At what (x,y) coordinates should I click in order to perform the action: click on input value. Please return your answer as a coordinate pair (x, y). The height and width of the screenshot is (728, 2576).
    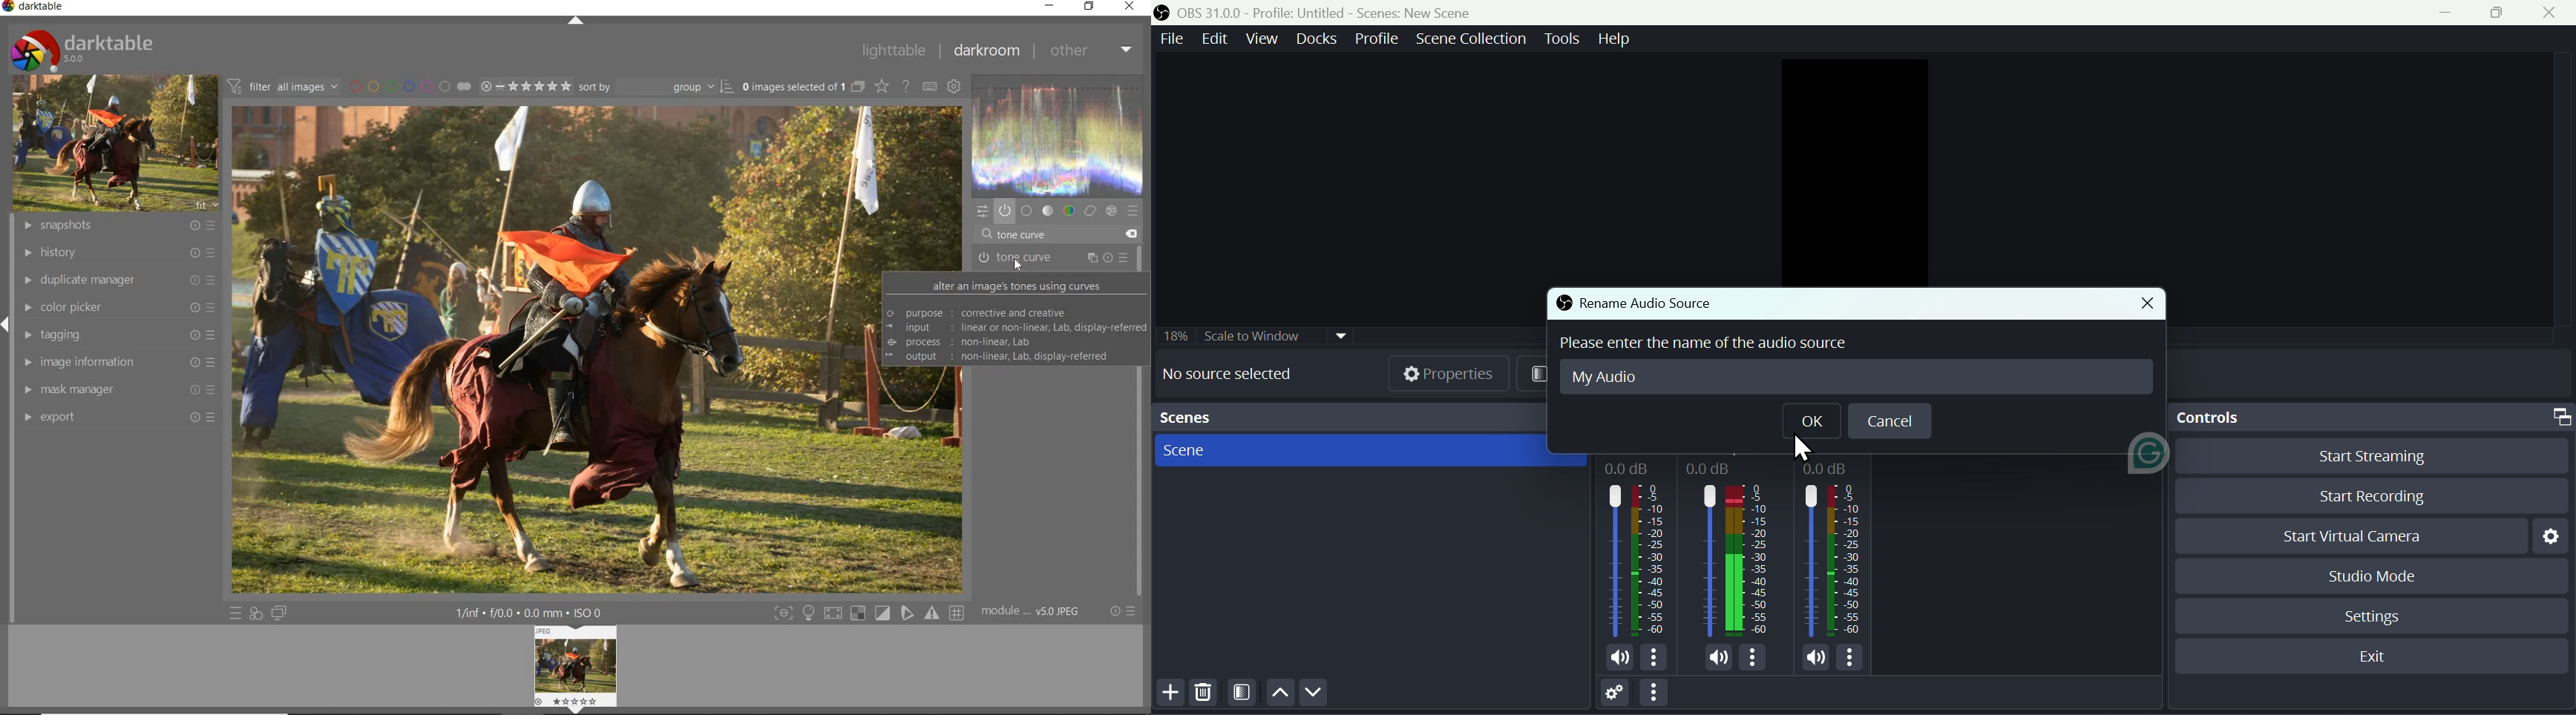
    Looking at the image, I should click on (1024, 236).